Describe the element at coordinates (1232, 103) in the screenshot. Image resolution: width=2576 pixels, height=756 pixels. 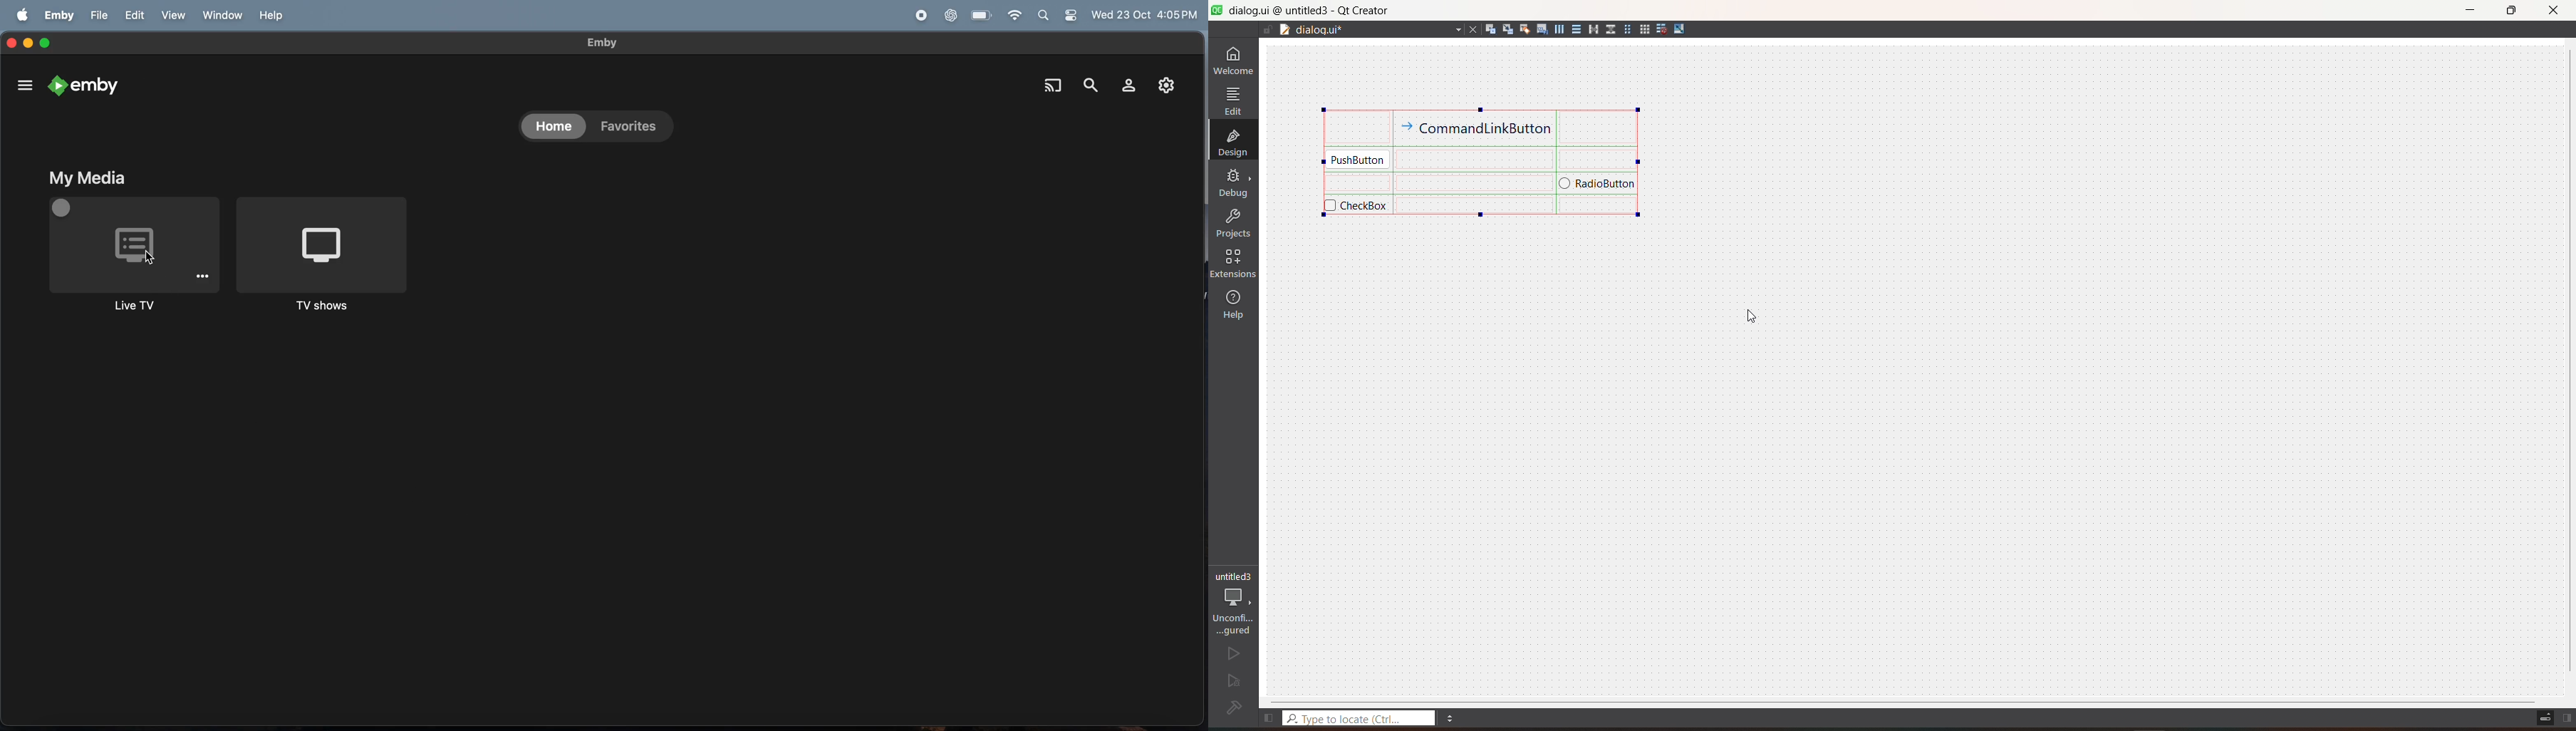
I see `edit` at that location.